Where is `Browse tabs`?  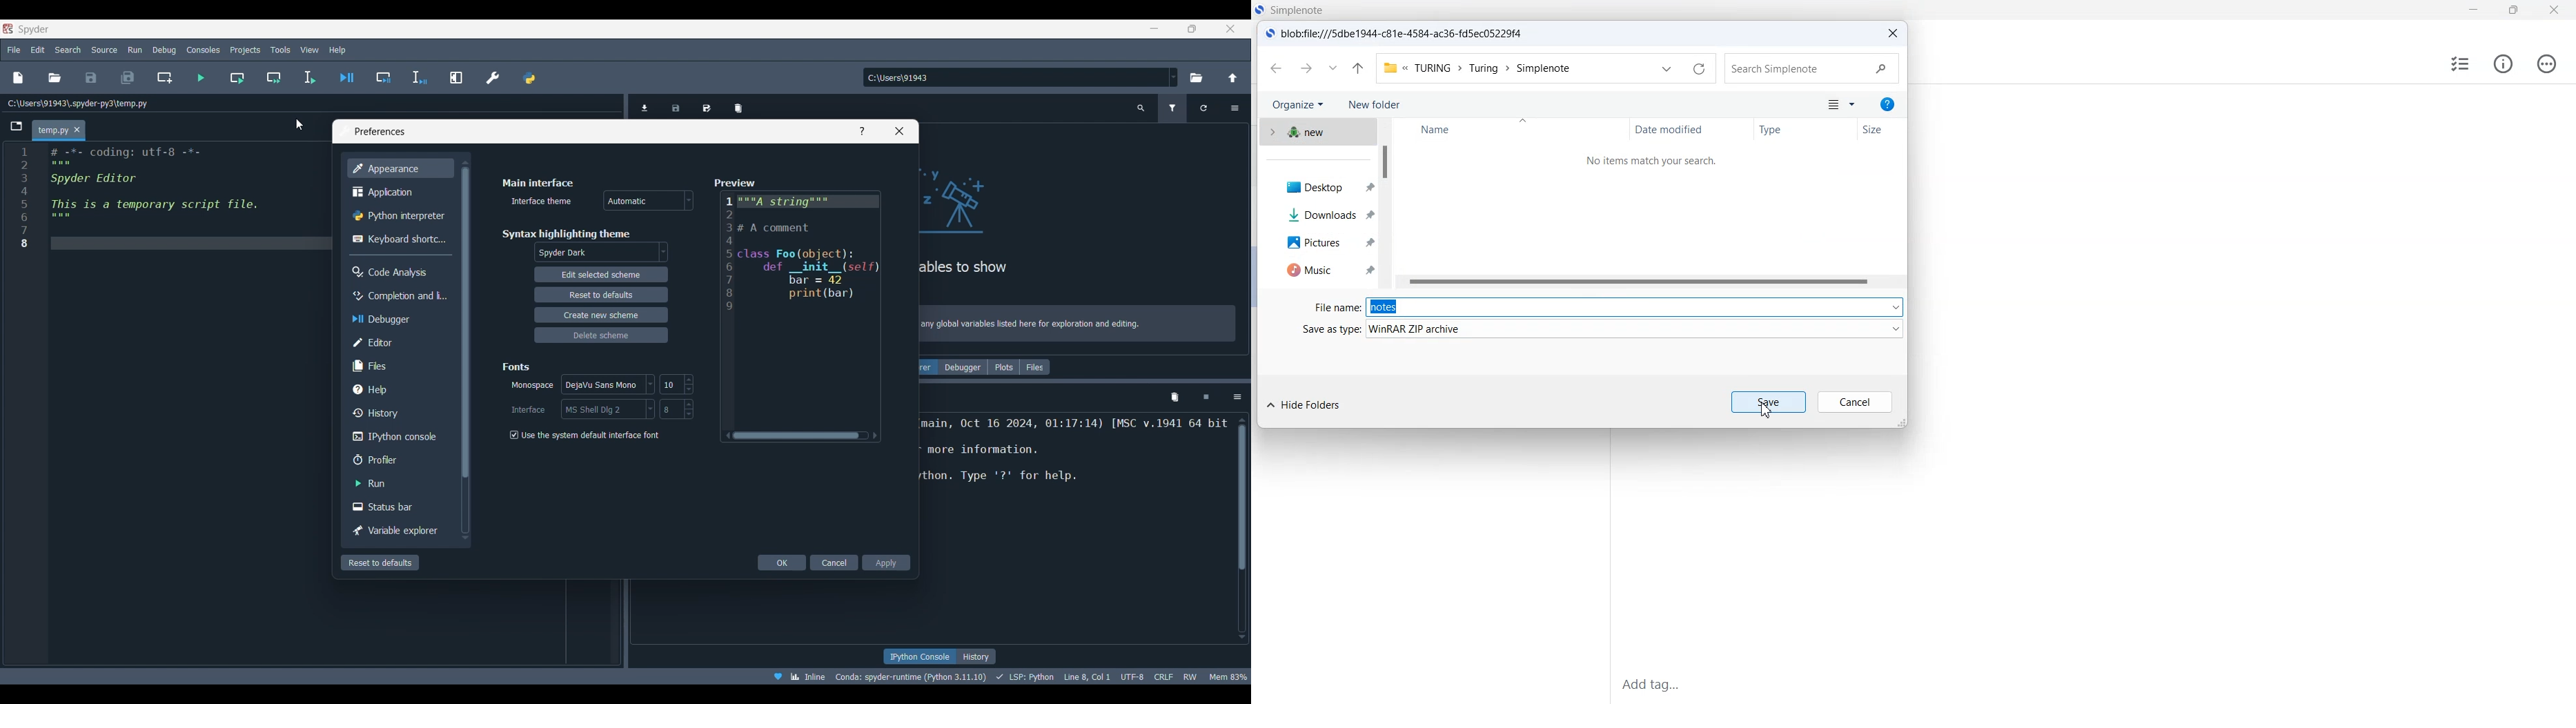 Browse tabs is located at coordinates (16, 126).